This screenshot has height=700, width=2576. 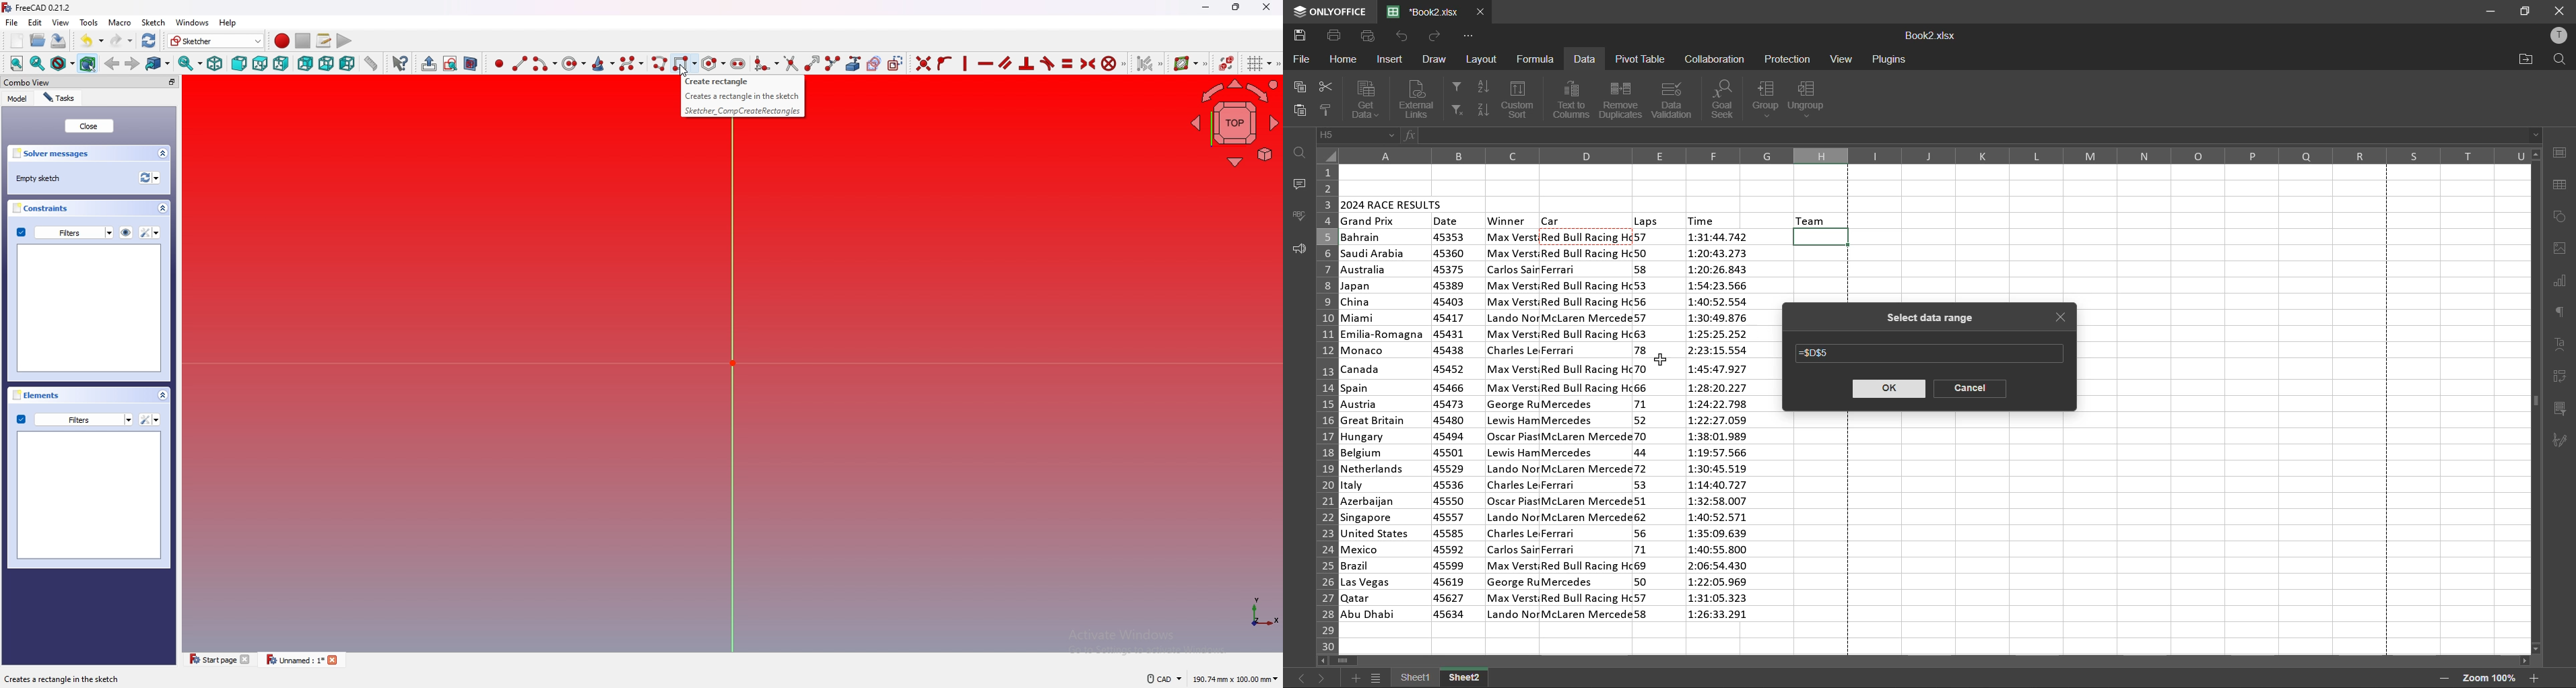 I want to click on text to columns, so click(x=1572, y=100).